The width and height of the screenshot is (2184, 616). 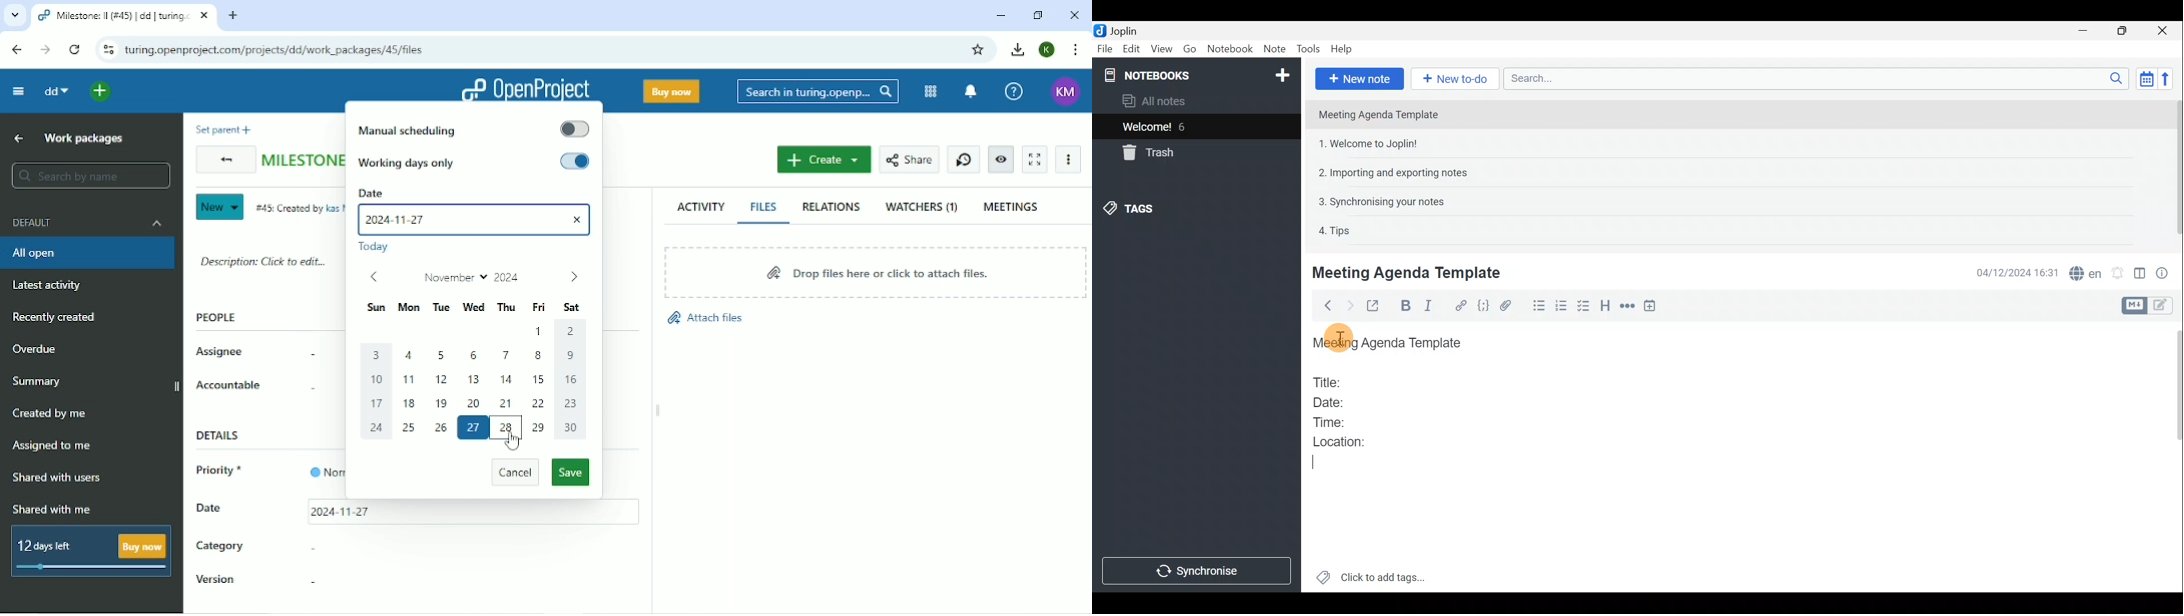 What do you see at coordinates (105, 49) in the screenshot?
I see `View site information ` at bounding box center [105, 49].